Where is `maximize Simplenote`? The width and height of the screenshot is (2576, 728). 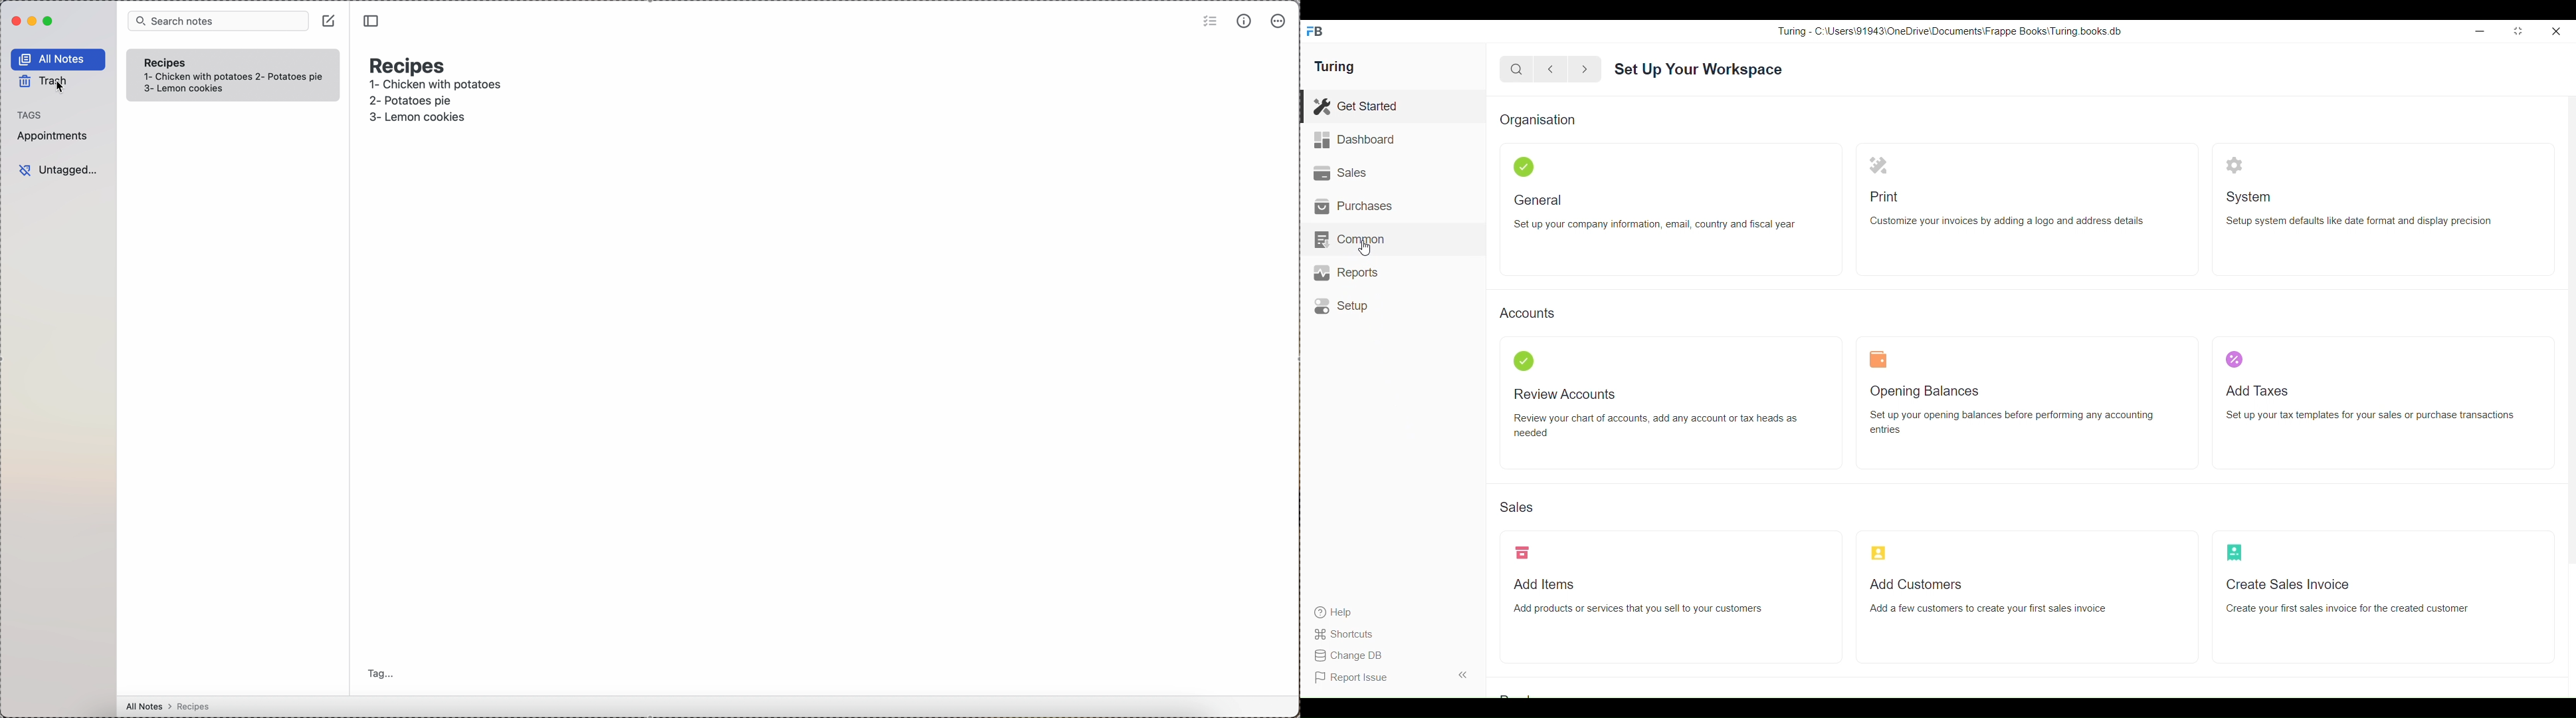 maximize Simplenote is located at coordinates (49, 21).